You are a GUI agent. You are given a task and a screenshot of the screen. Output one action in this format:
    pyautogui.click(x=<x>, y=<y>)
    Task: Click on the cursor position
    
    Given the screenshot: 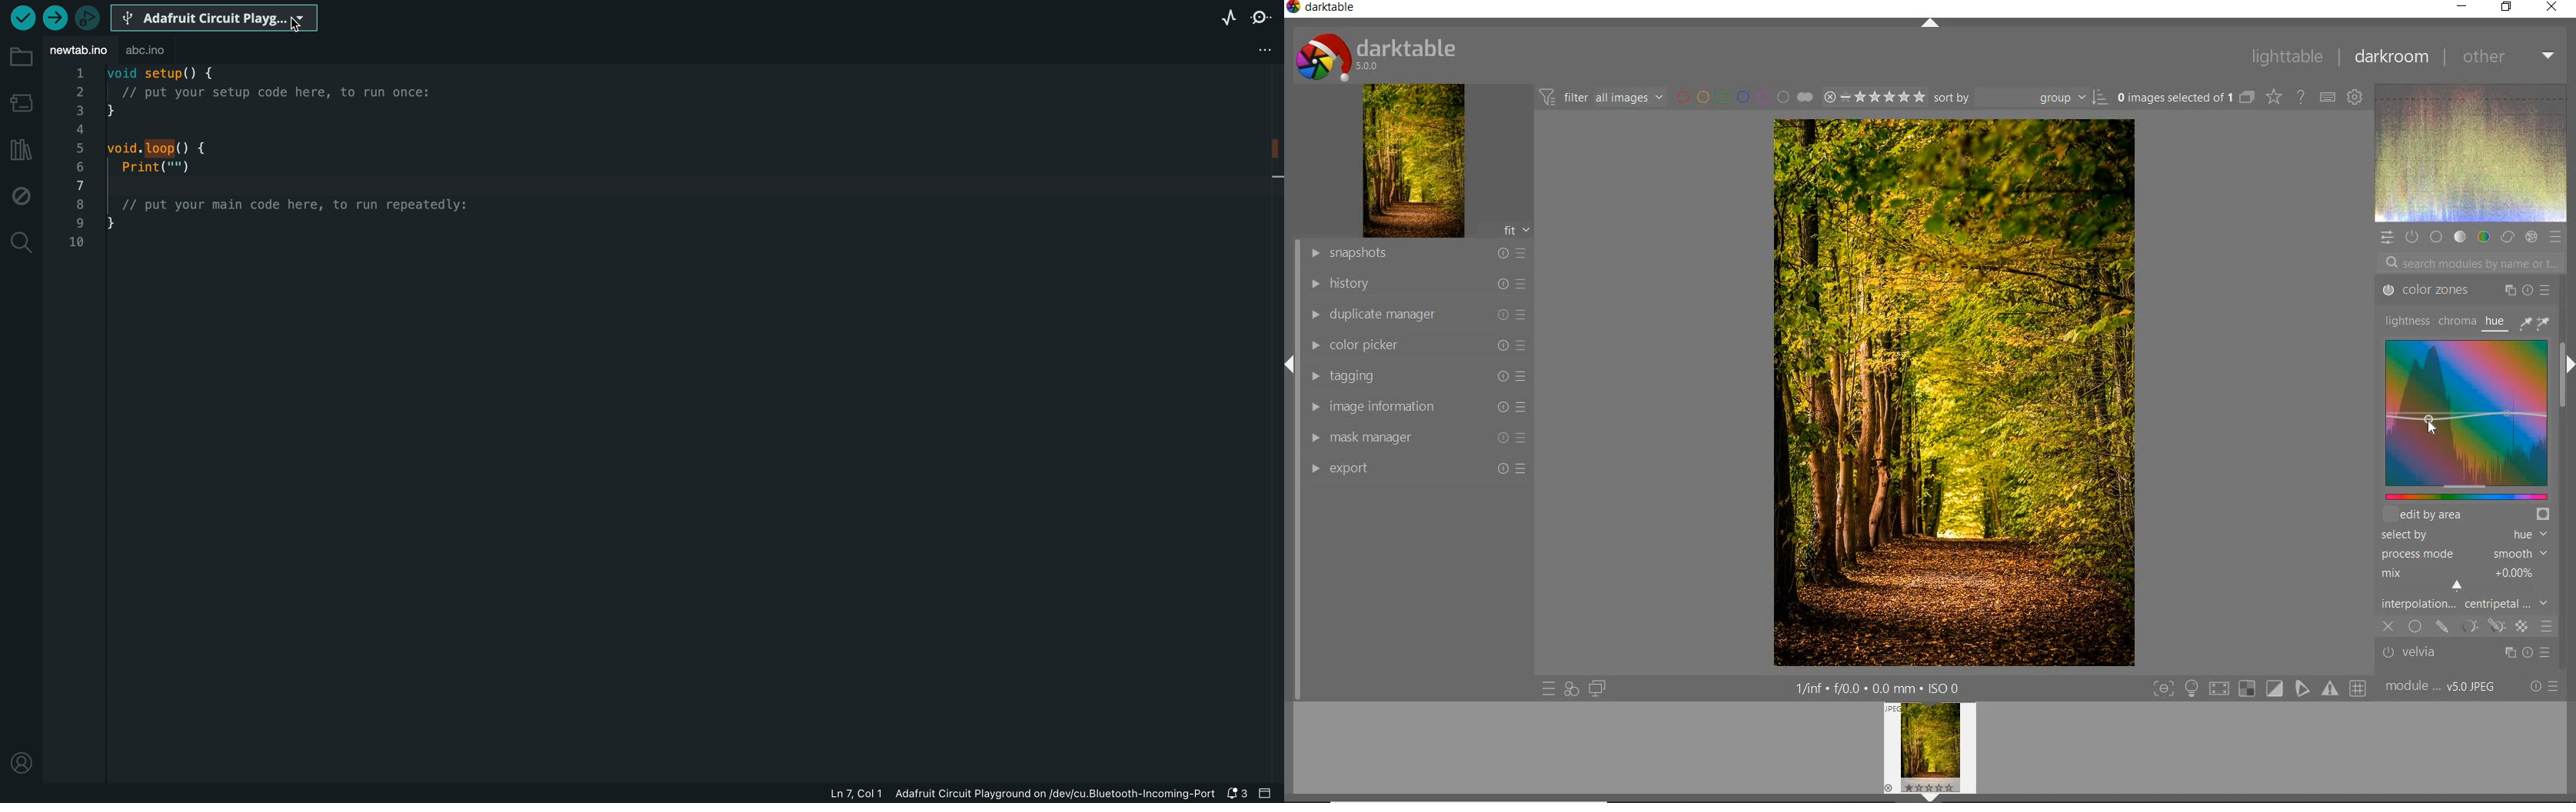 What is the action you would take?
    pyautogui.click(x=2429, y=423)
    